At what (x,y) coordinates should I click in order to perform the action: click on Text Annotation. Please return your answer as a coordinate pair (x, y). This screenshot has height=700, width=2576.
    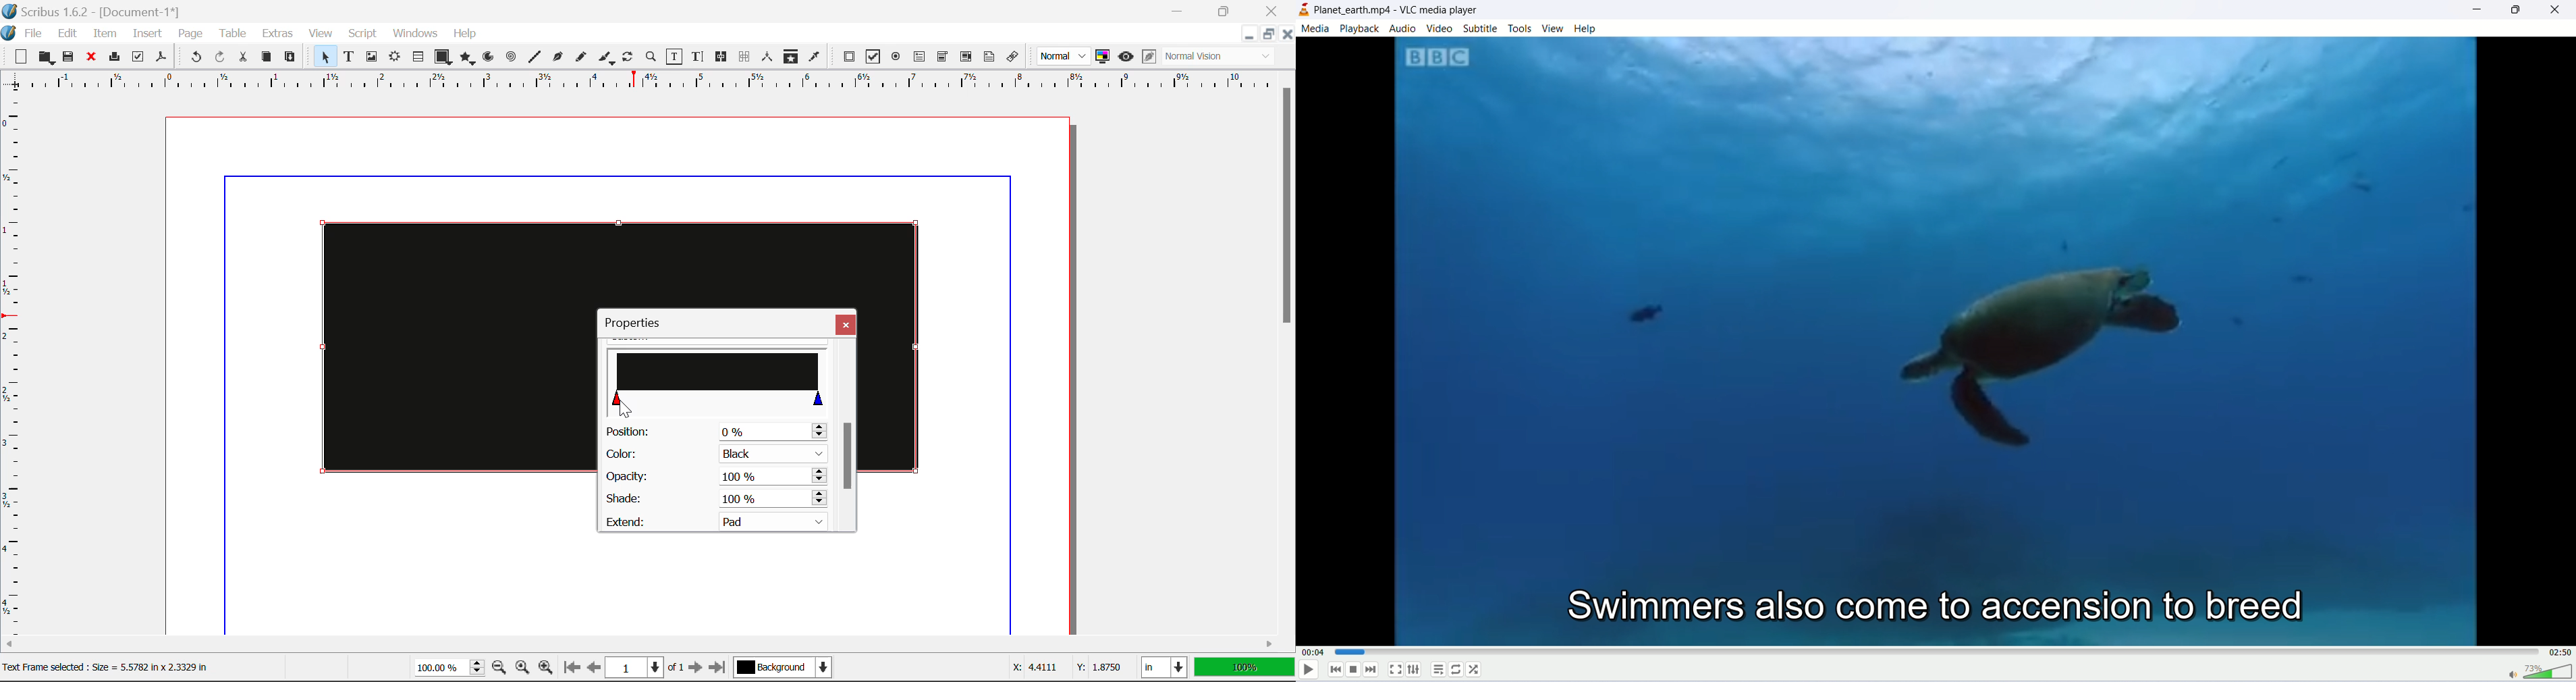
    Looking at the image, I should click on (991, 57).